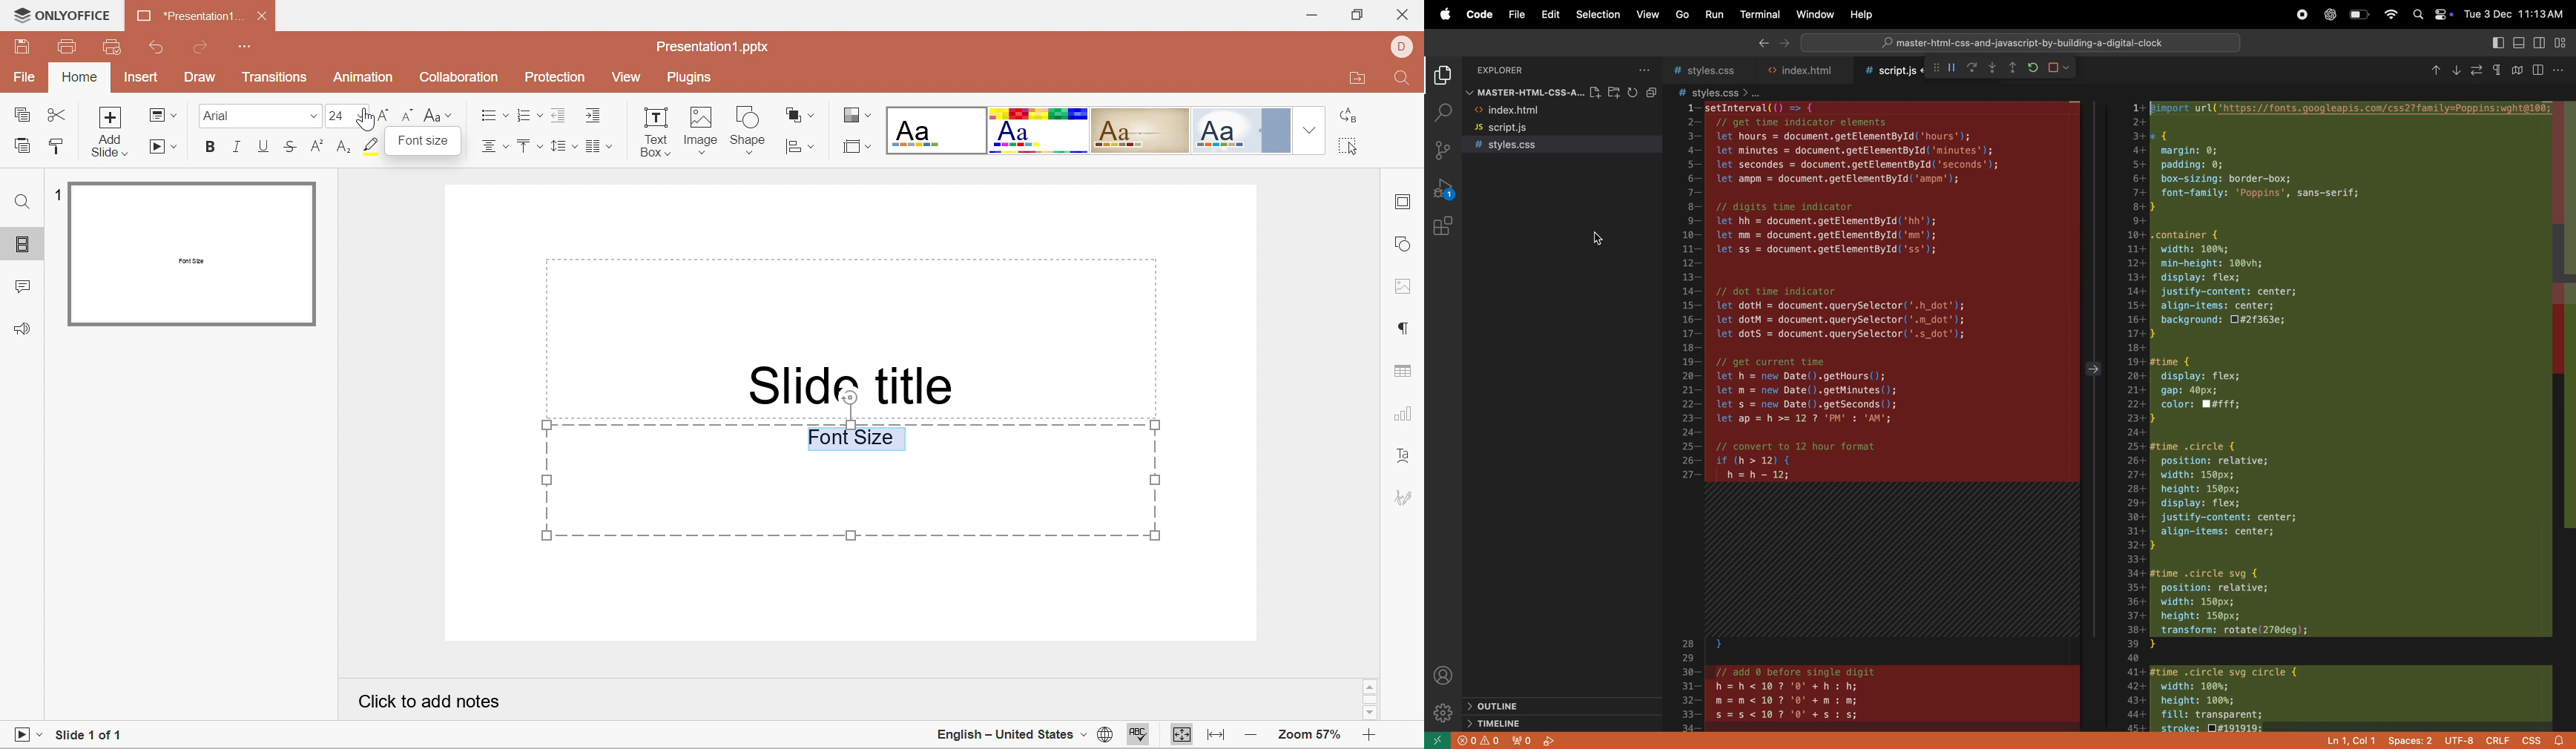 This screenshot has width=2576, height=756. What do you see at coordinates (1368, 738) in the screenshot?
I see `Zoom in` at bounding box center [1368, 738].